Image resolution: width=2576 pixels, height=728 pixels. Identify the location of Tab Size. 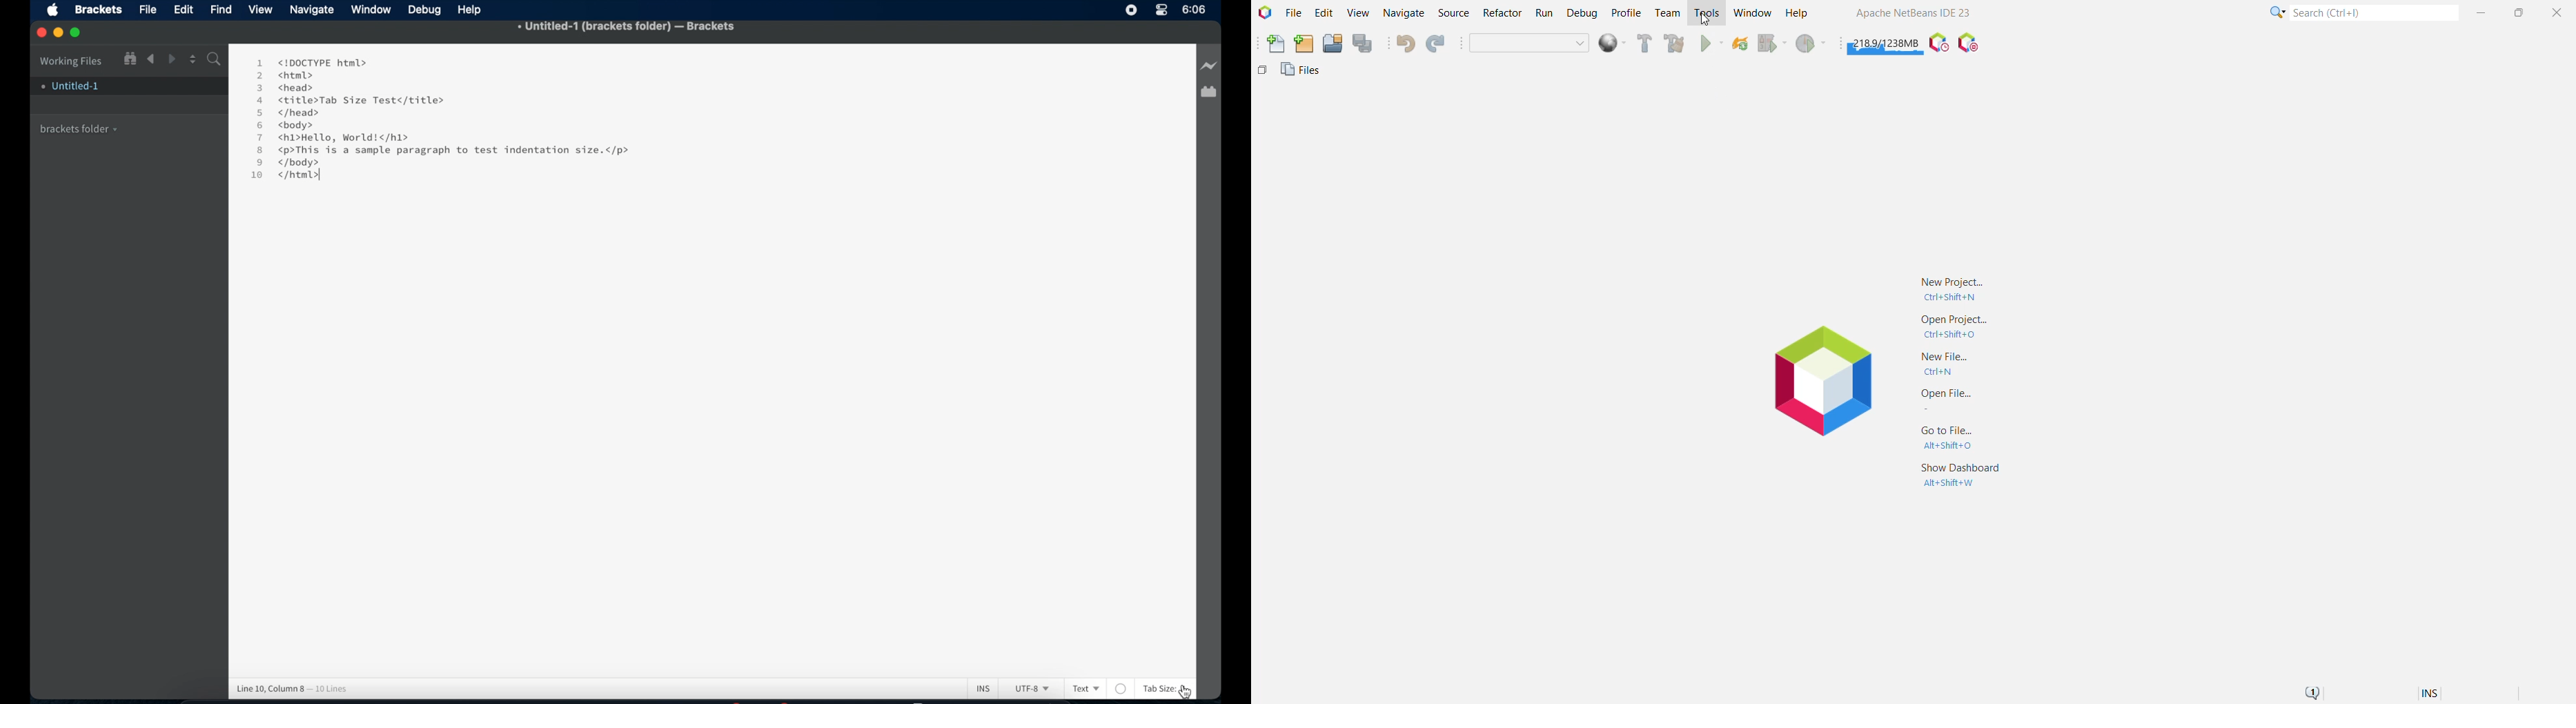
(1158, 688).